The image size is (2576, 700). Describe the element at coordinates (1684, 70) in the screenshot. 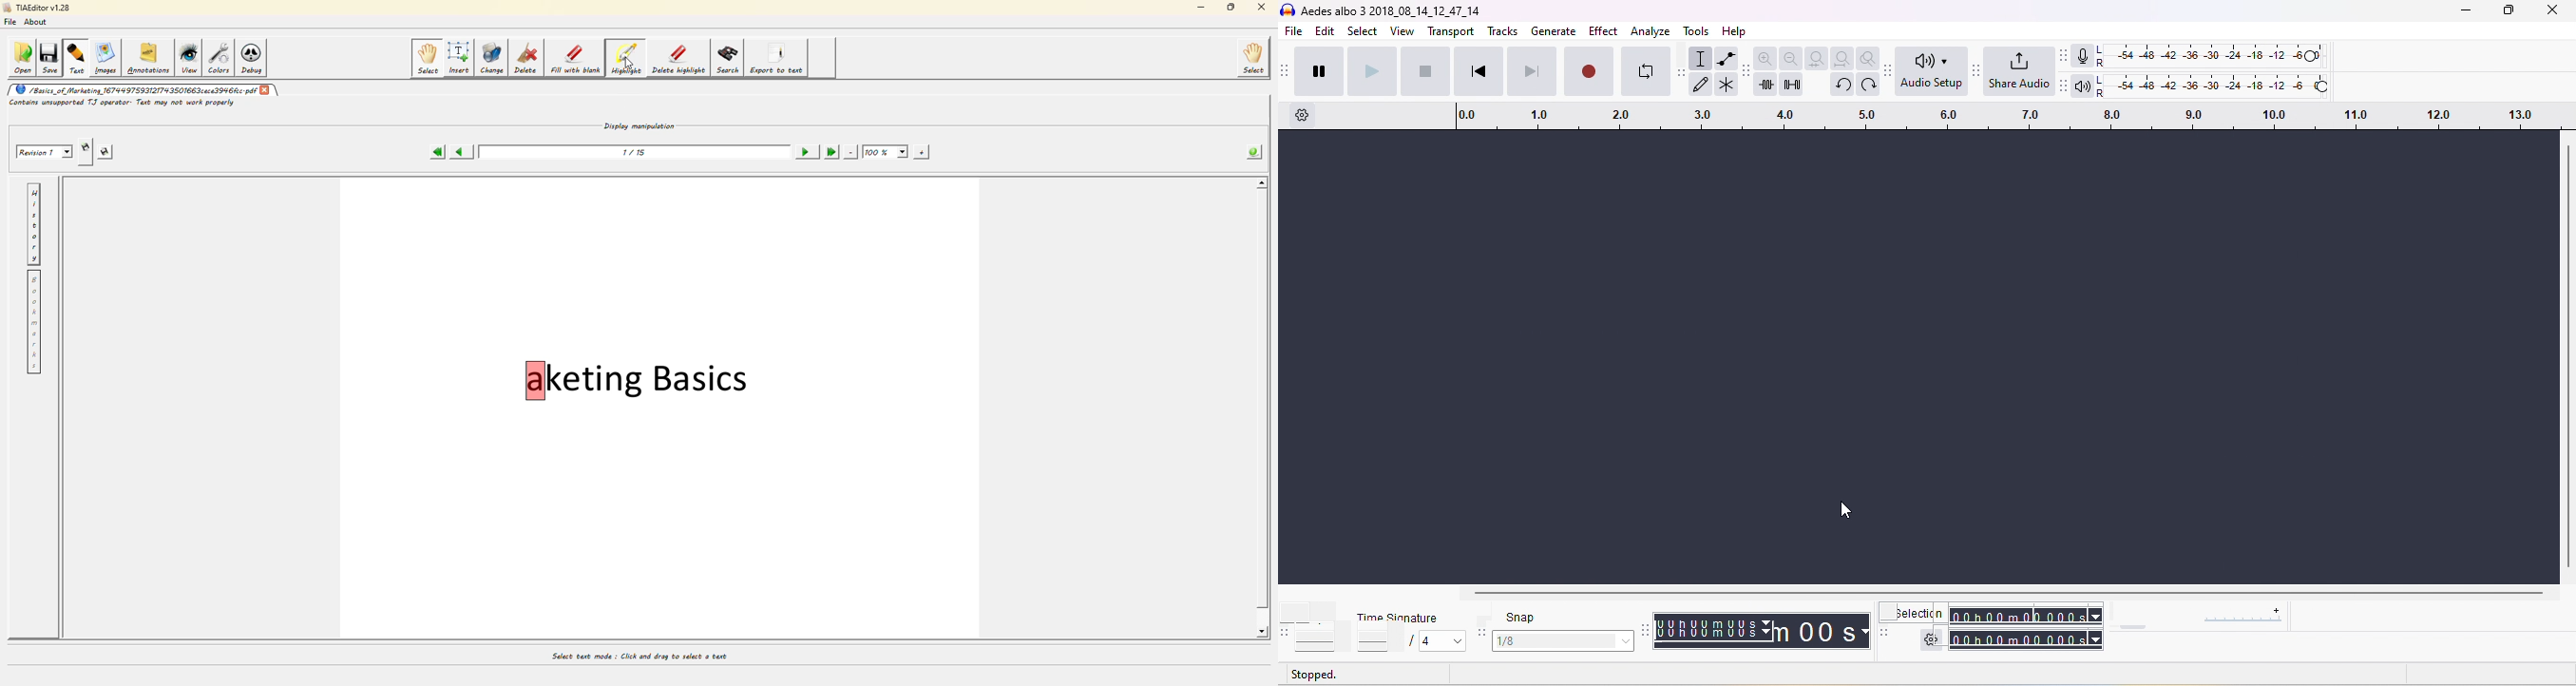

I see `audacity tools toolbar` at that location.